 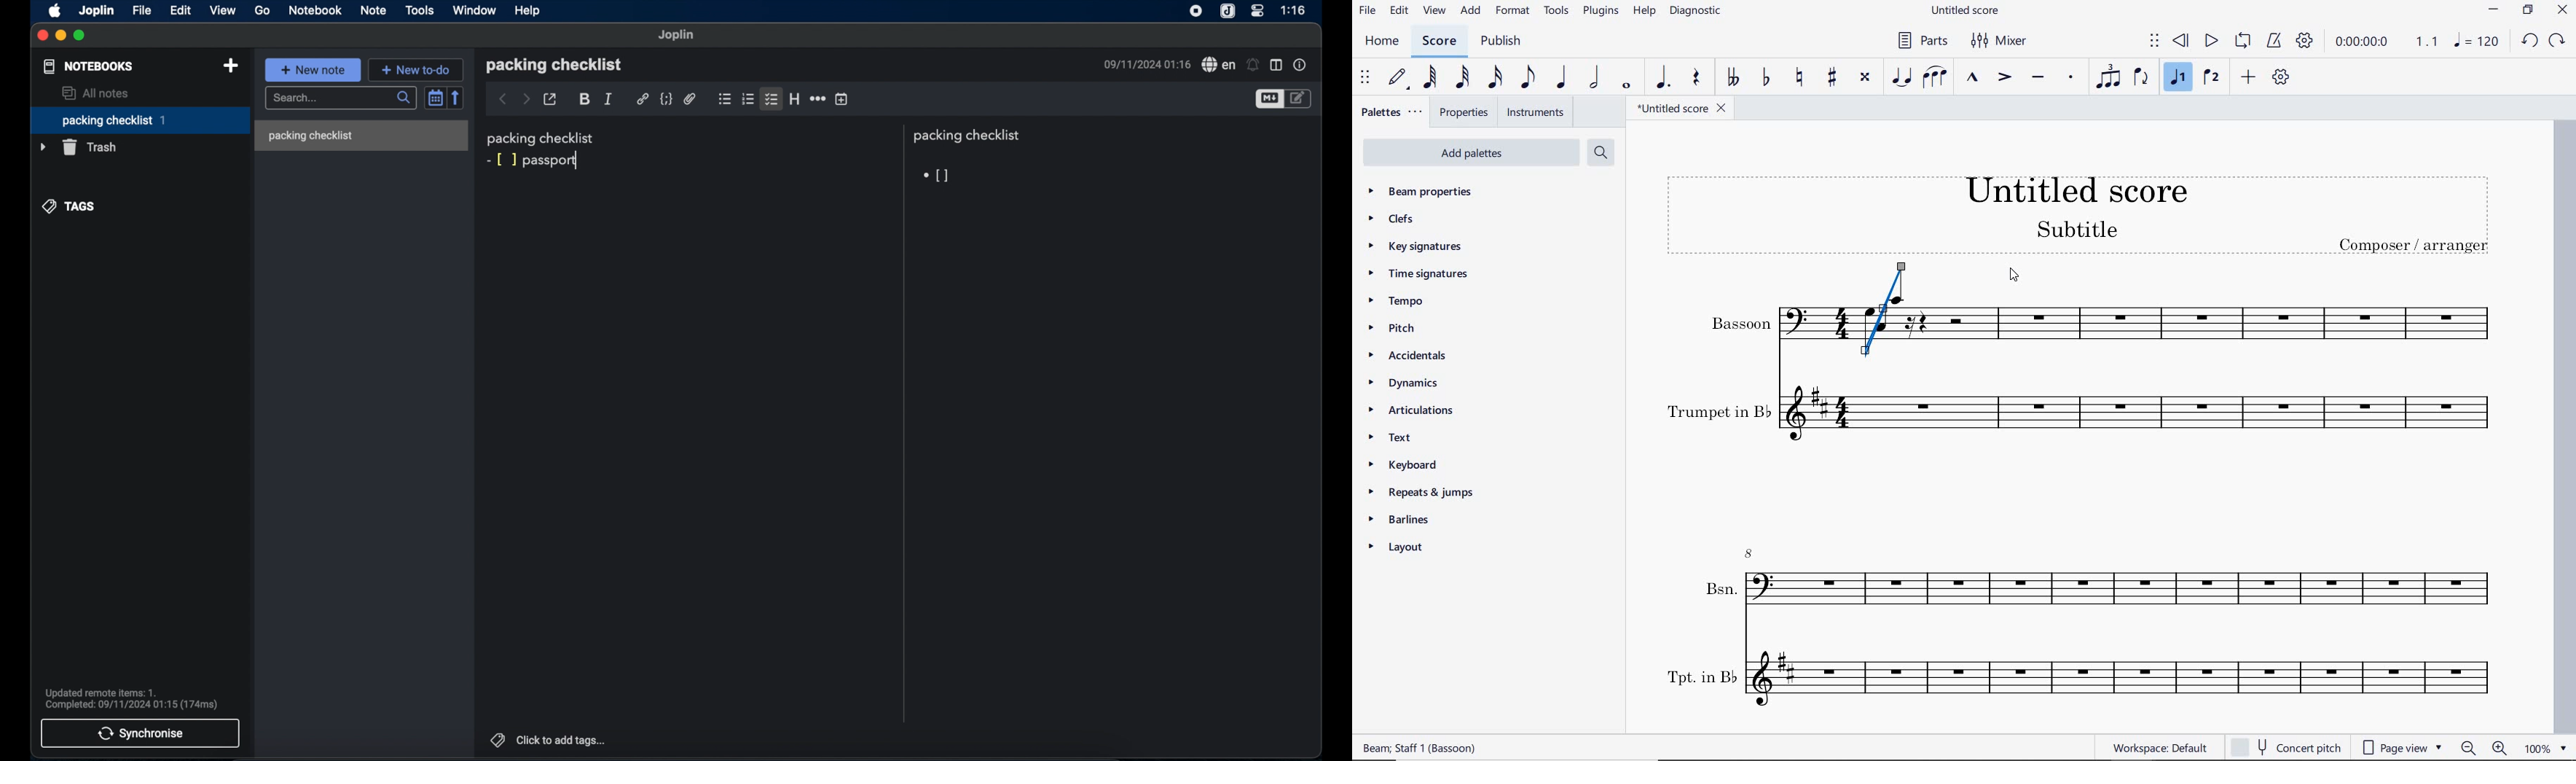 I want to click on synchronise, so click(x=139, y=734).